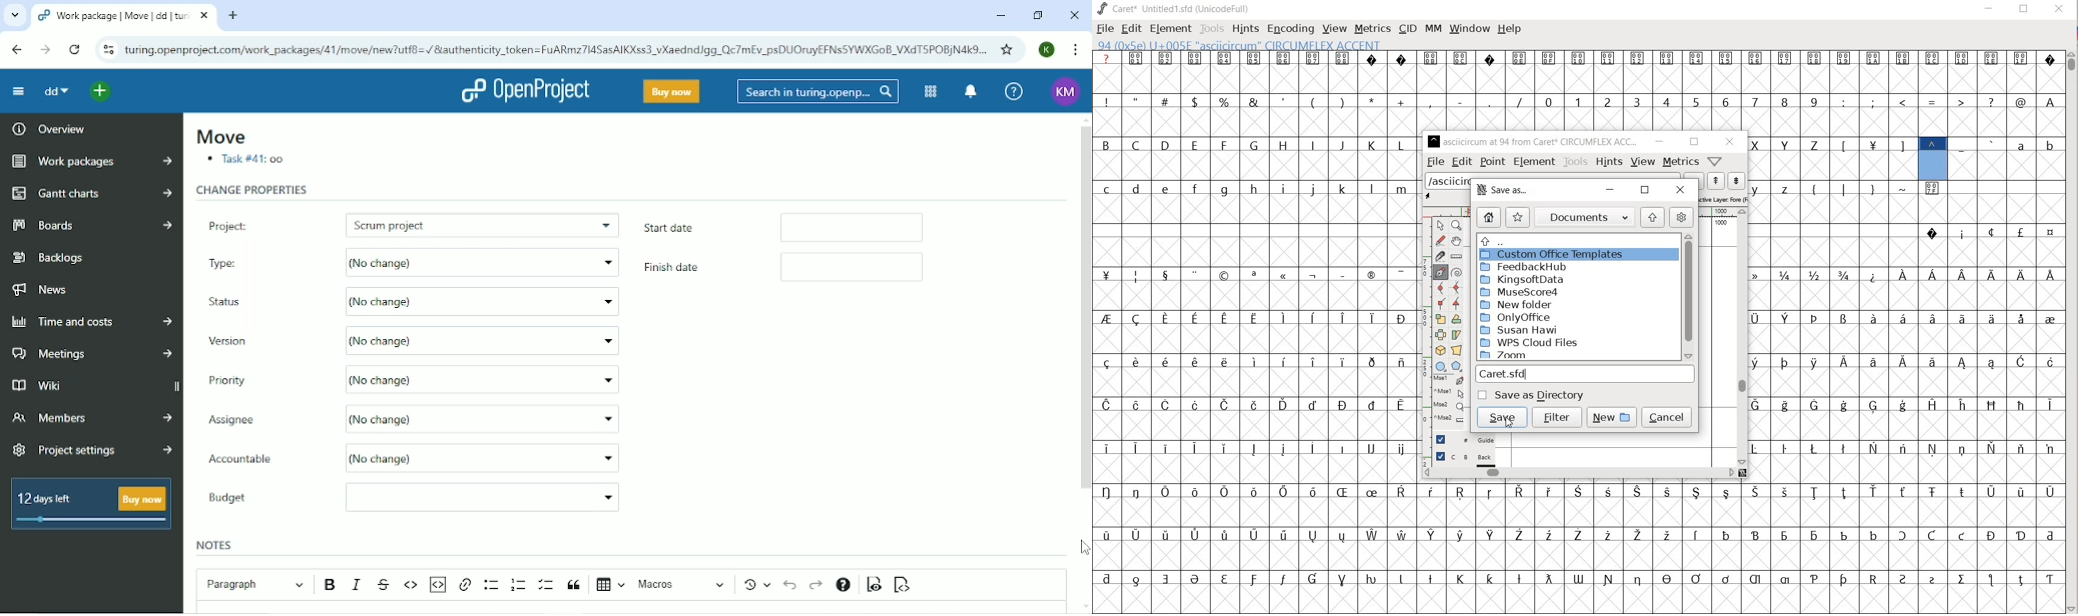  I want to click on Wiki, so click(62, 385).